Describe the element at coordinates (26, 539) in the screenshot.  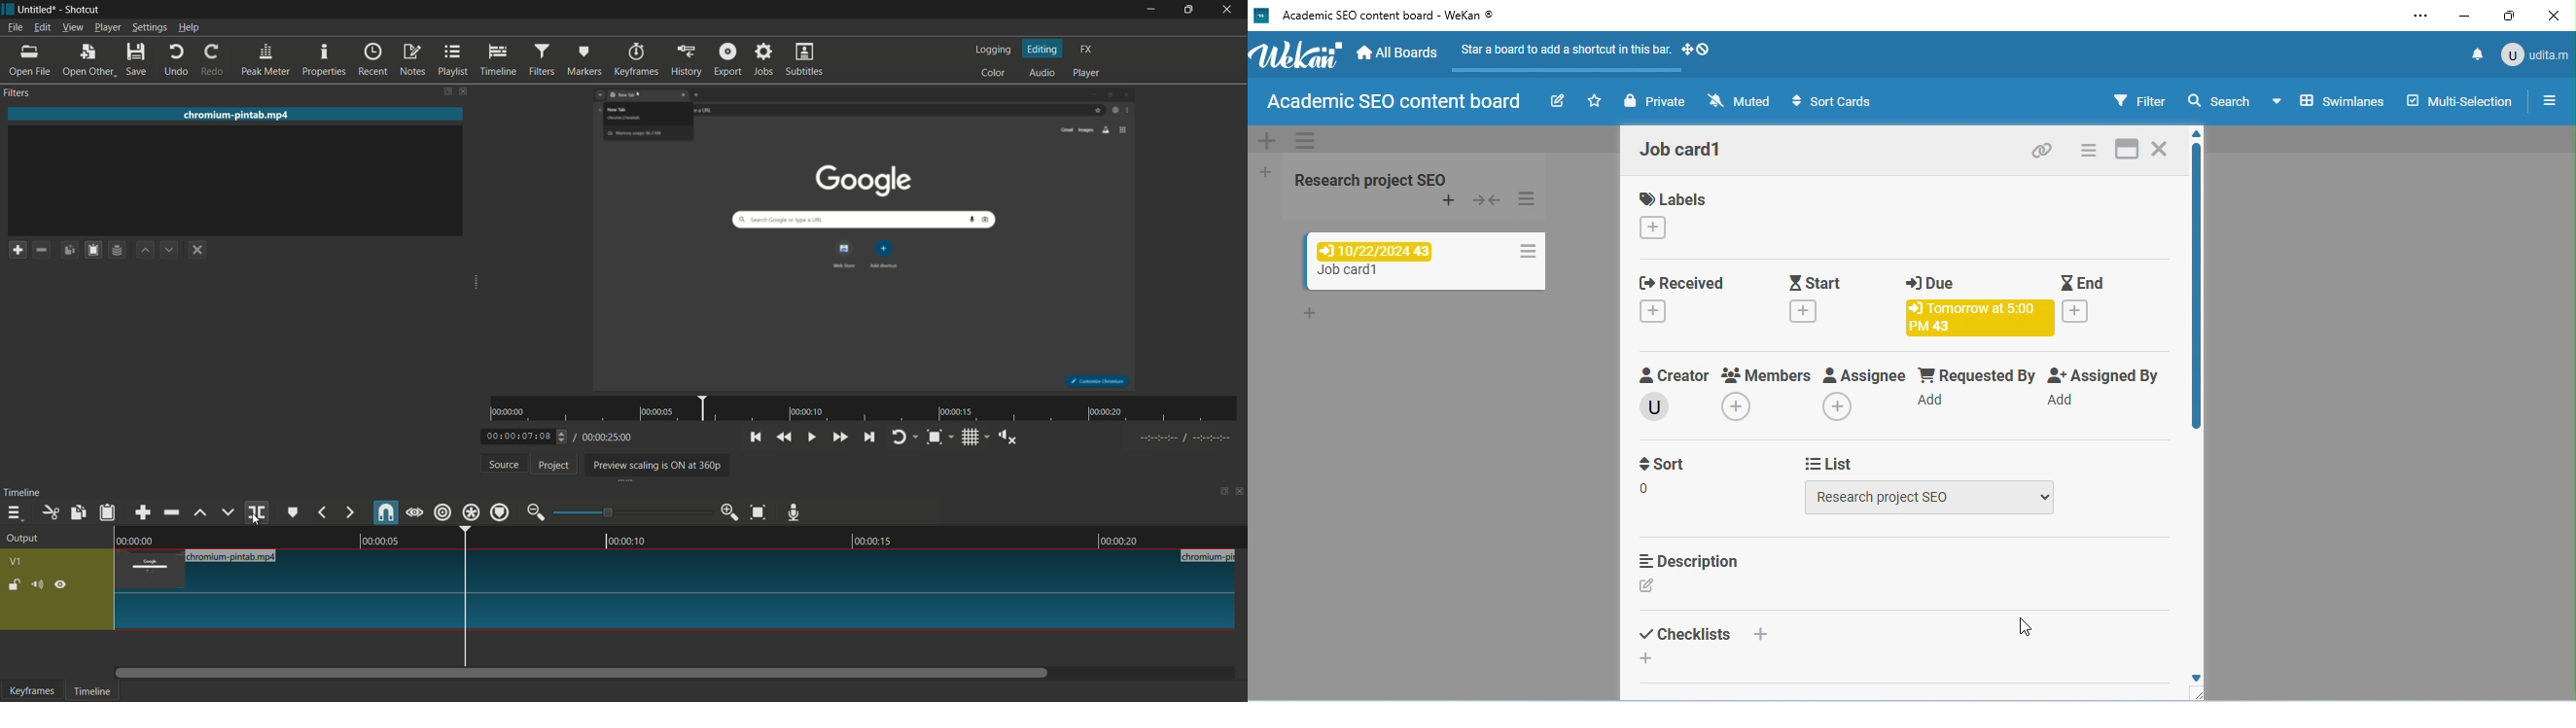
I see `output` at that location.